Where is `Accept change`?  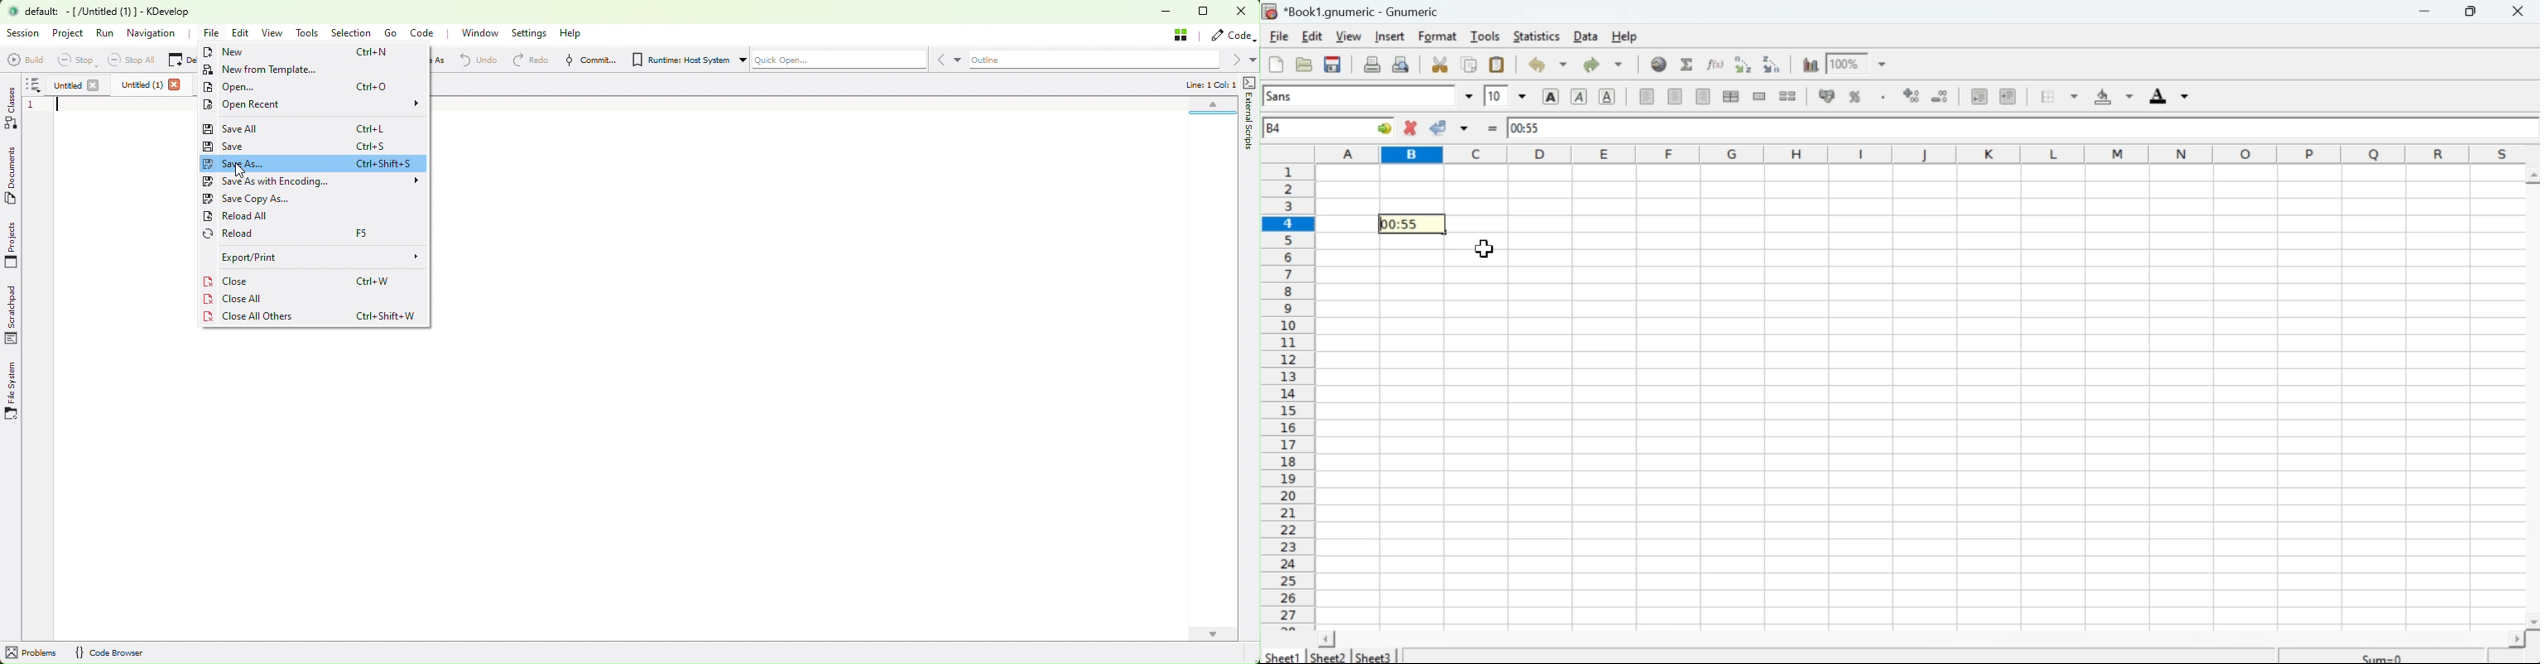 Accept change is located at coordinates (1442, 128).